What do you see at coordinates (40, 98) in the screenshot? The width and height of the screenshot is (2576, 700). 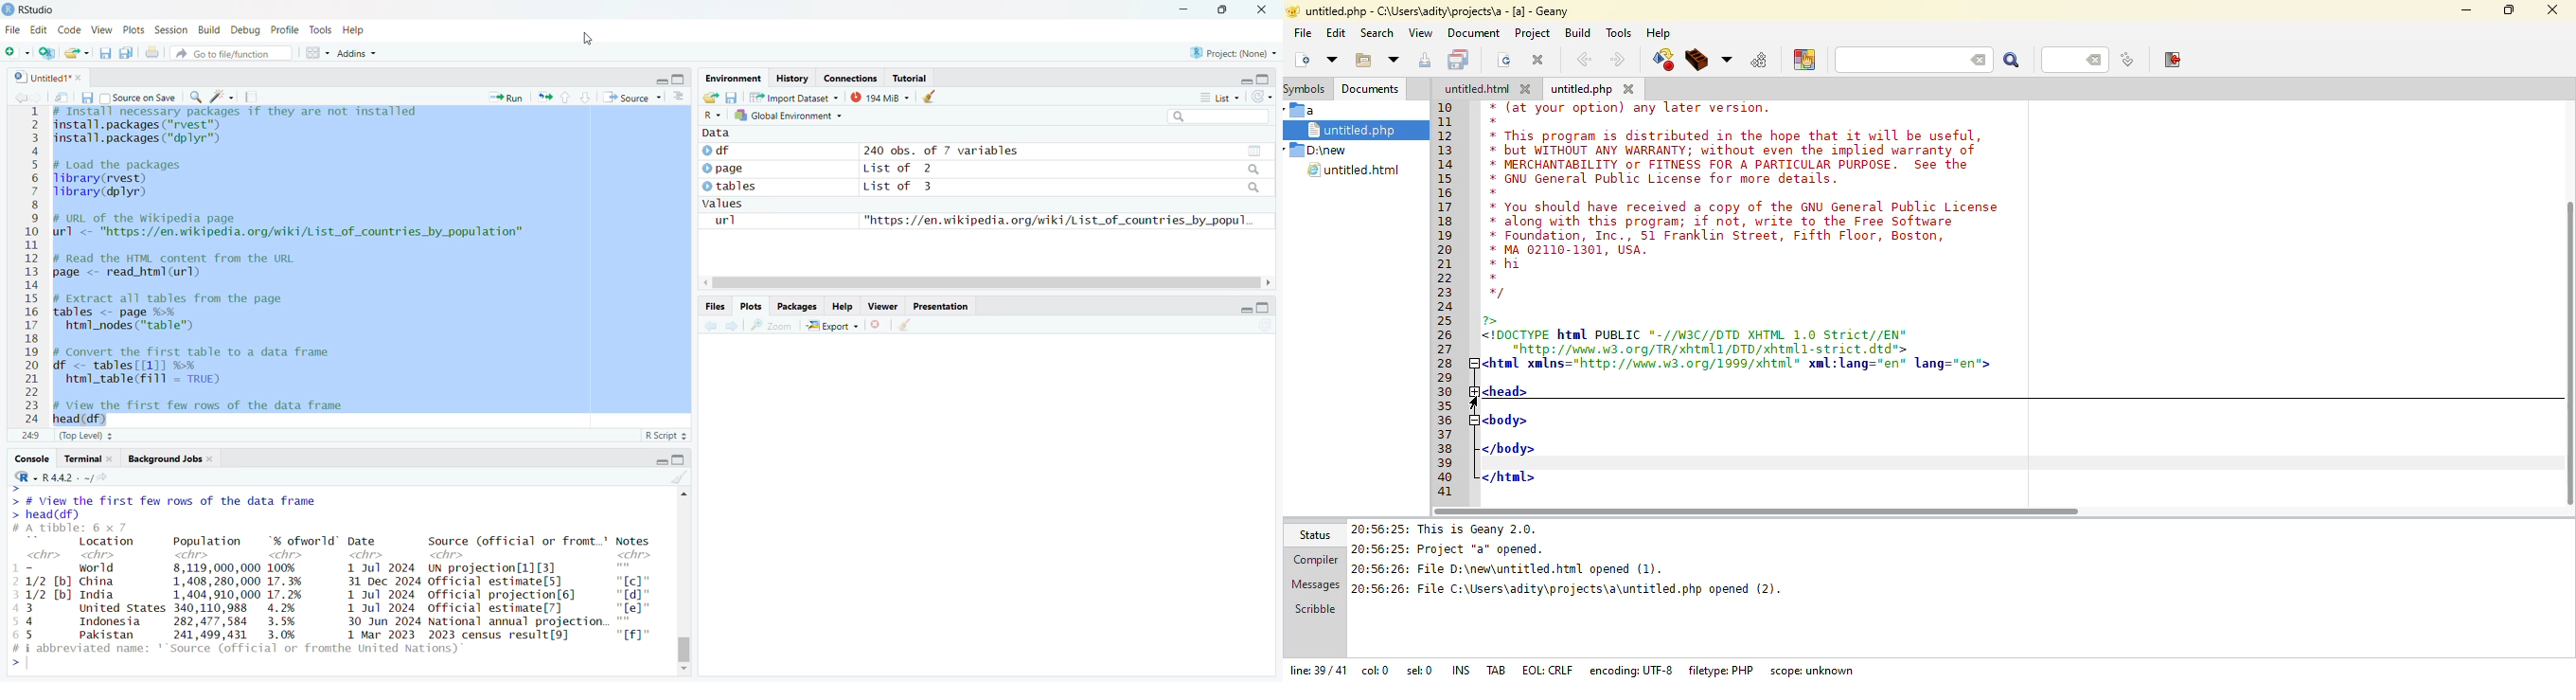 I see `forward` at bounding box center [40, 98].